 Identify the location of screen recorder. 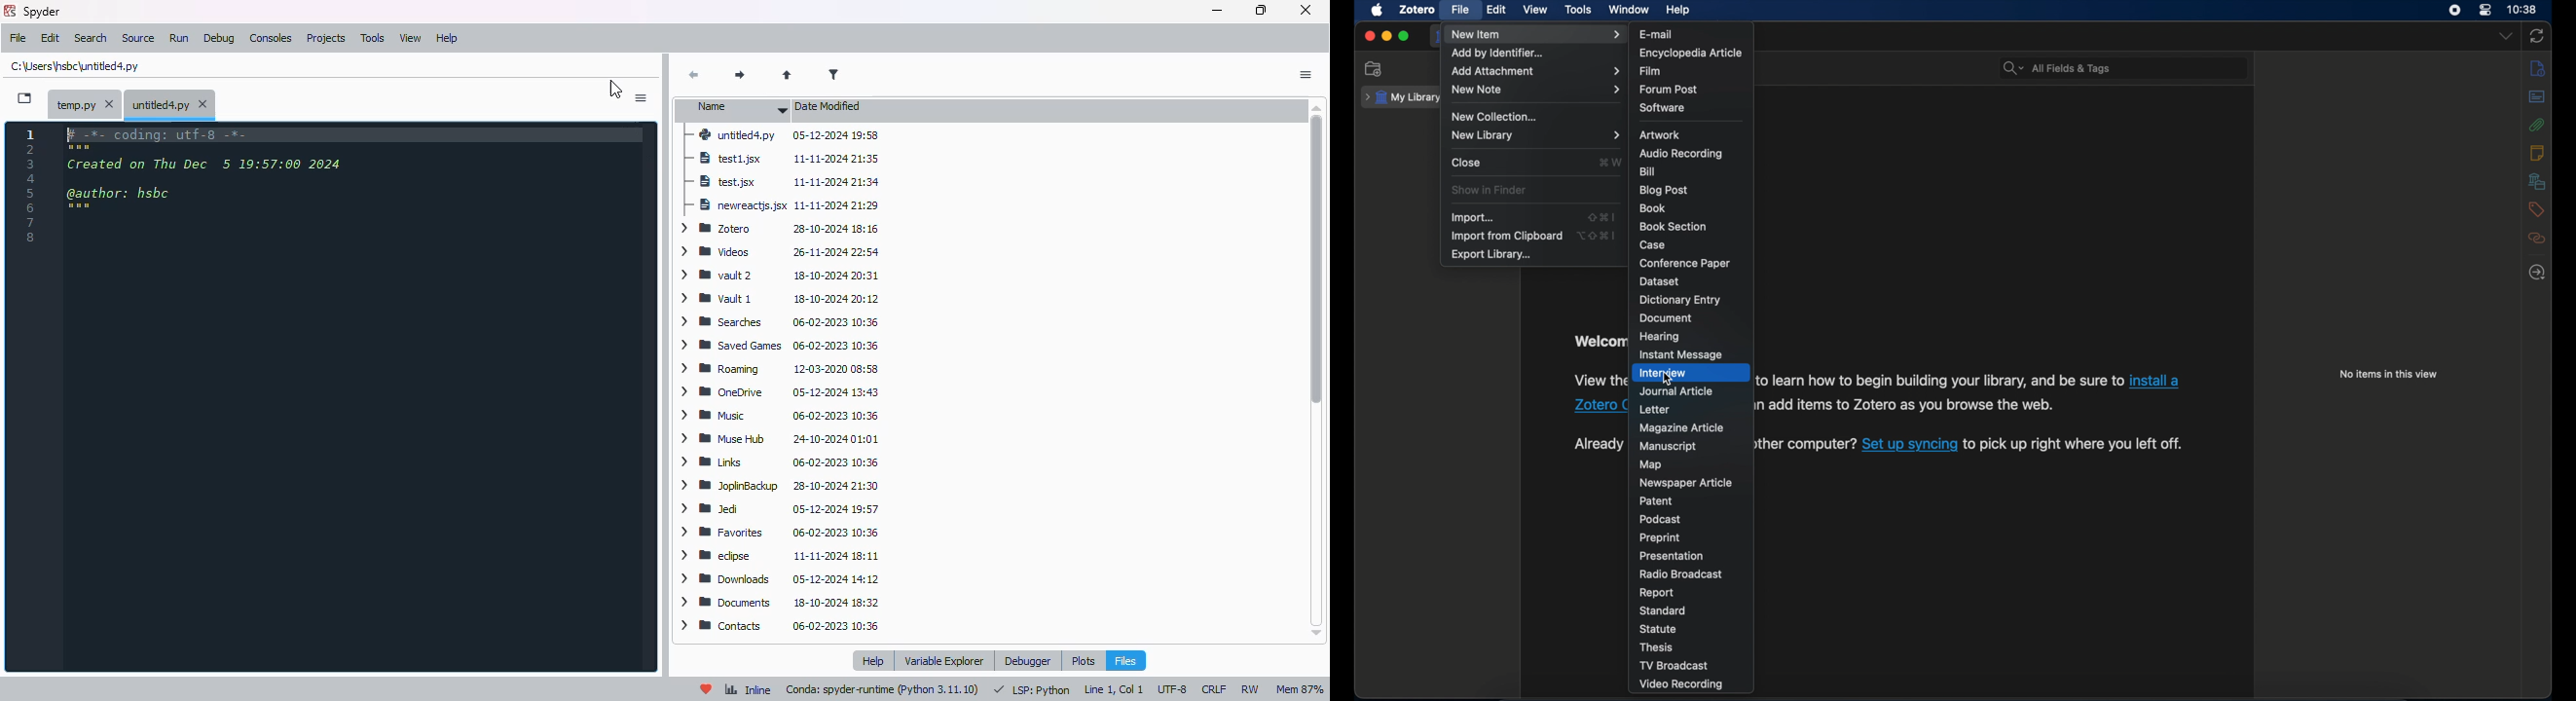
(2455, 10).